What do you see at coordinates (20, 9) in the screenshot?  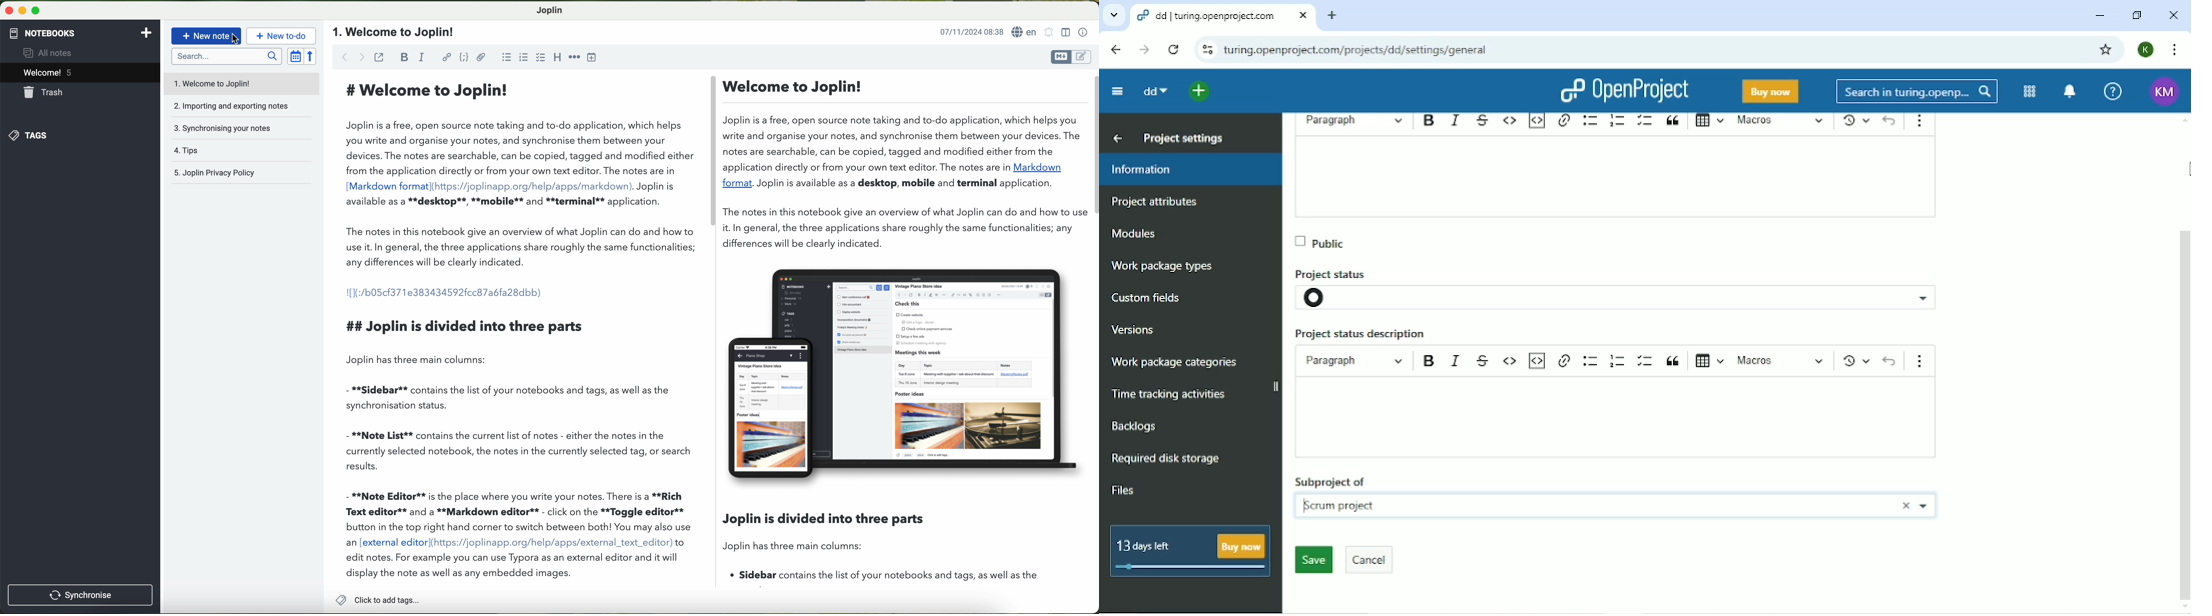 I see `minimize` at bounding box center [20, 9].